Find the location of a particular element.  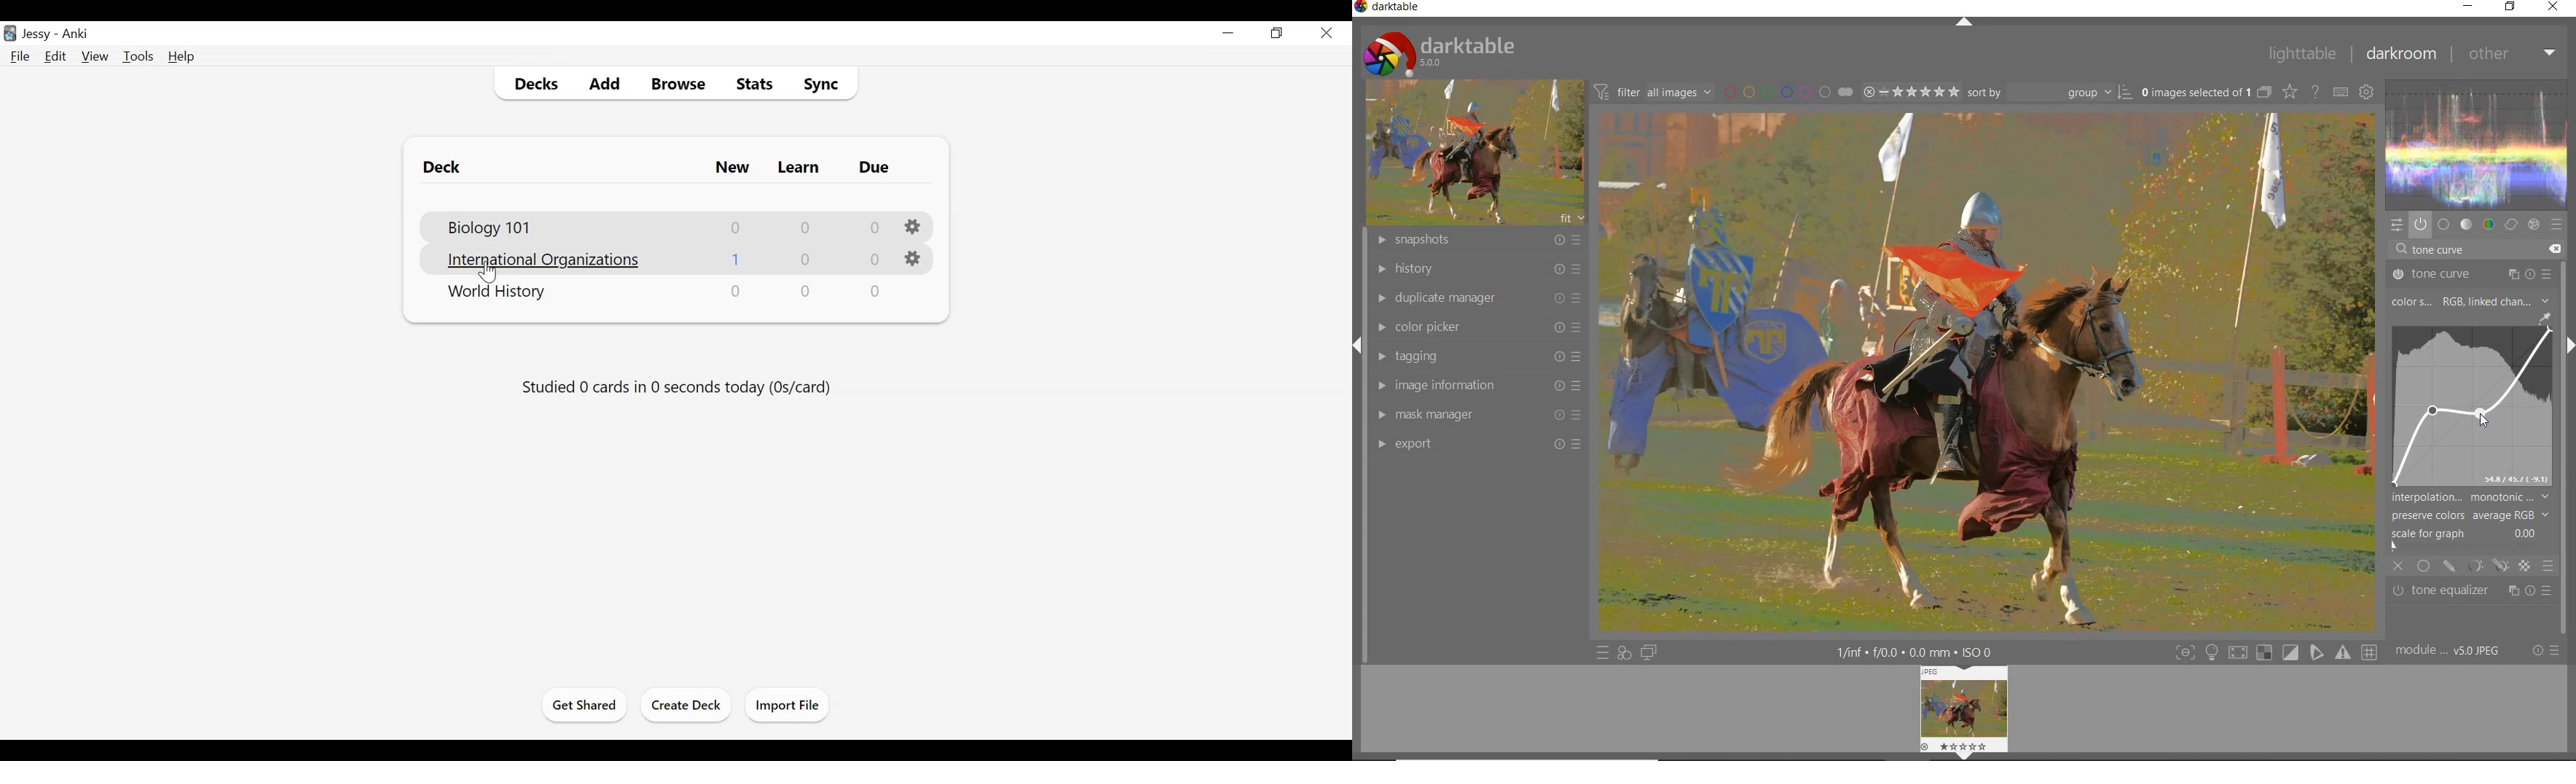

Help is located at coordinates (183, 58).